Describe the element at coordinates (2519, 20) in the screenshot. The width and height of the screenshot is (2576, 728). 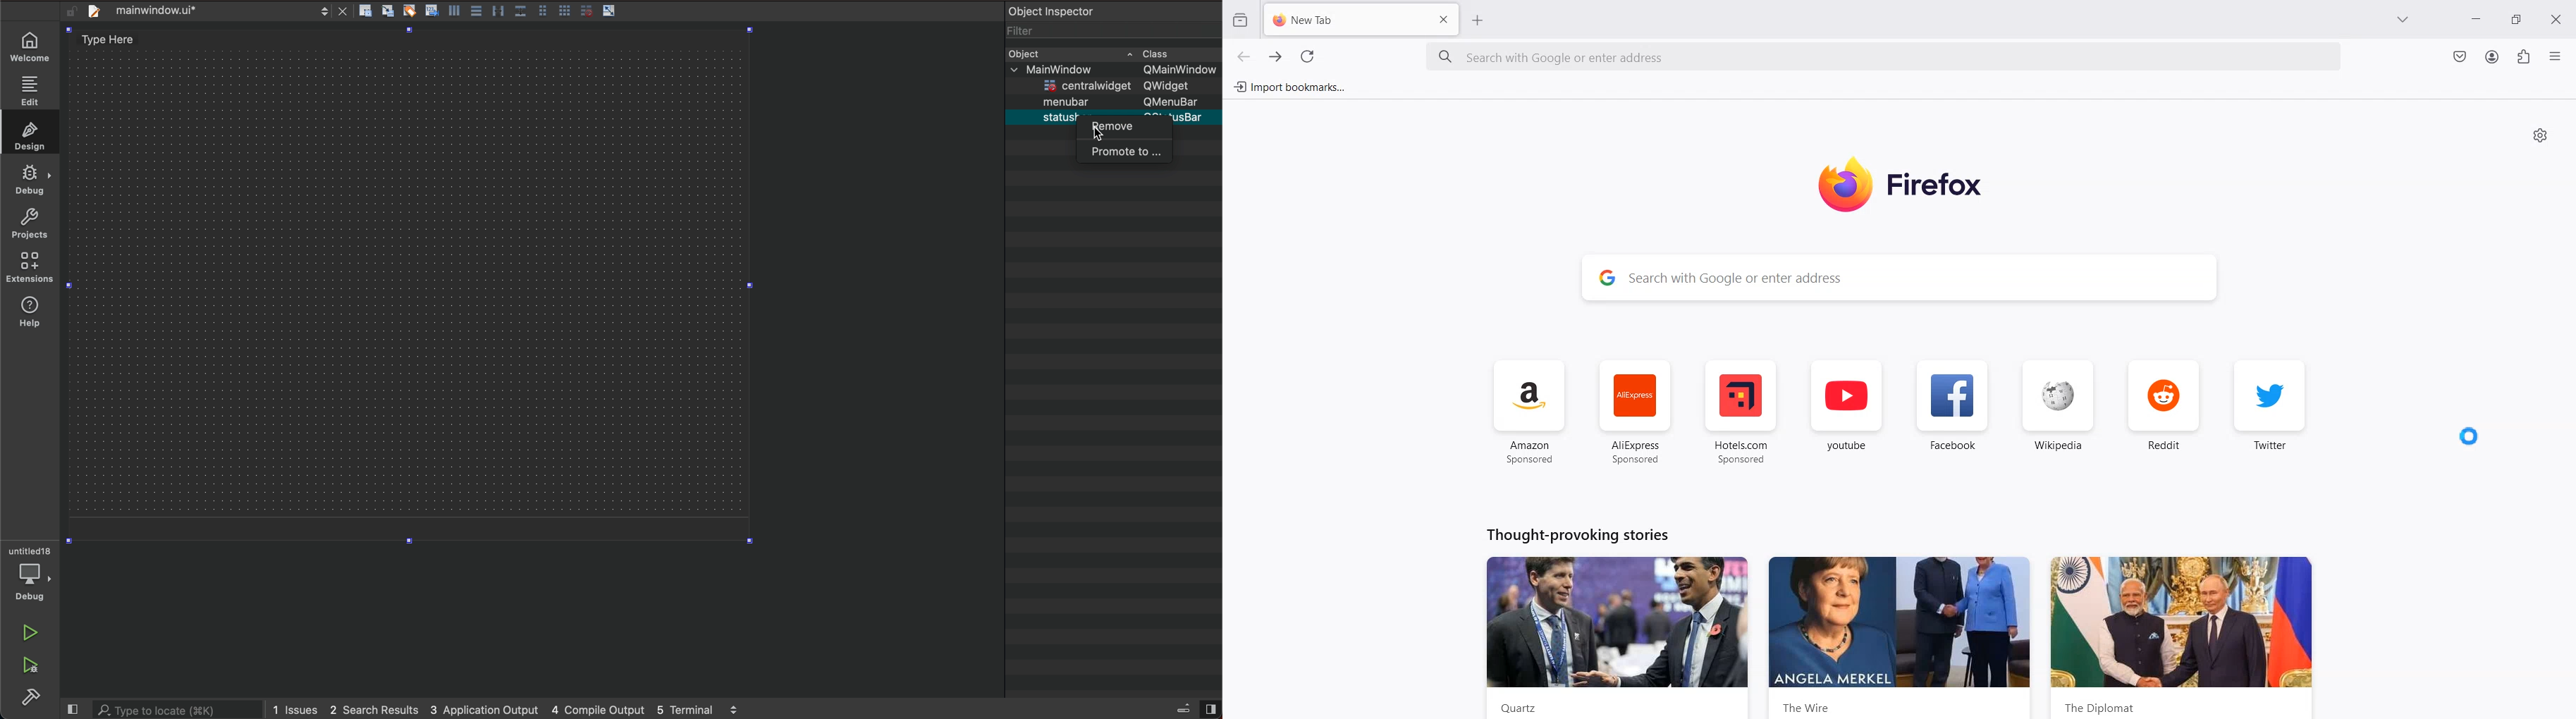
I see `Maximize` at that location.